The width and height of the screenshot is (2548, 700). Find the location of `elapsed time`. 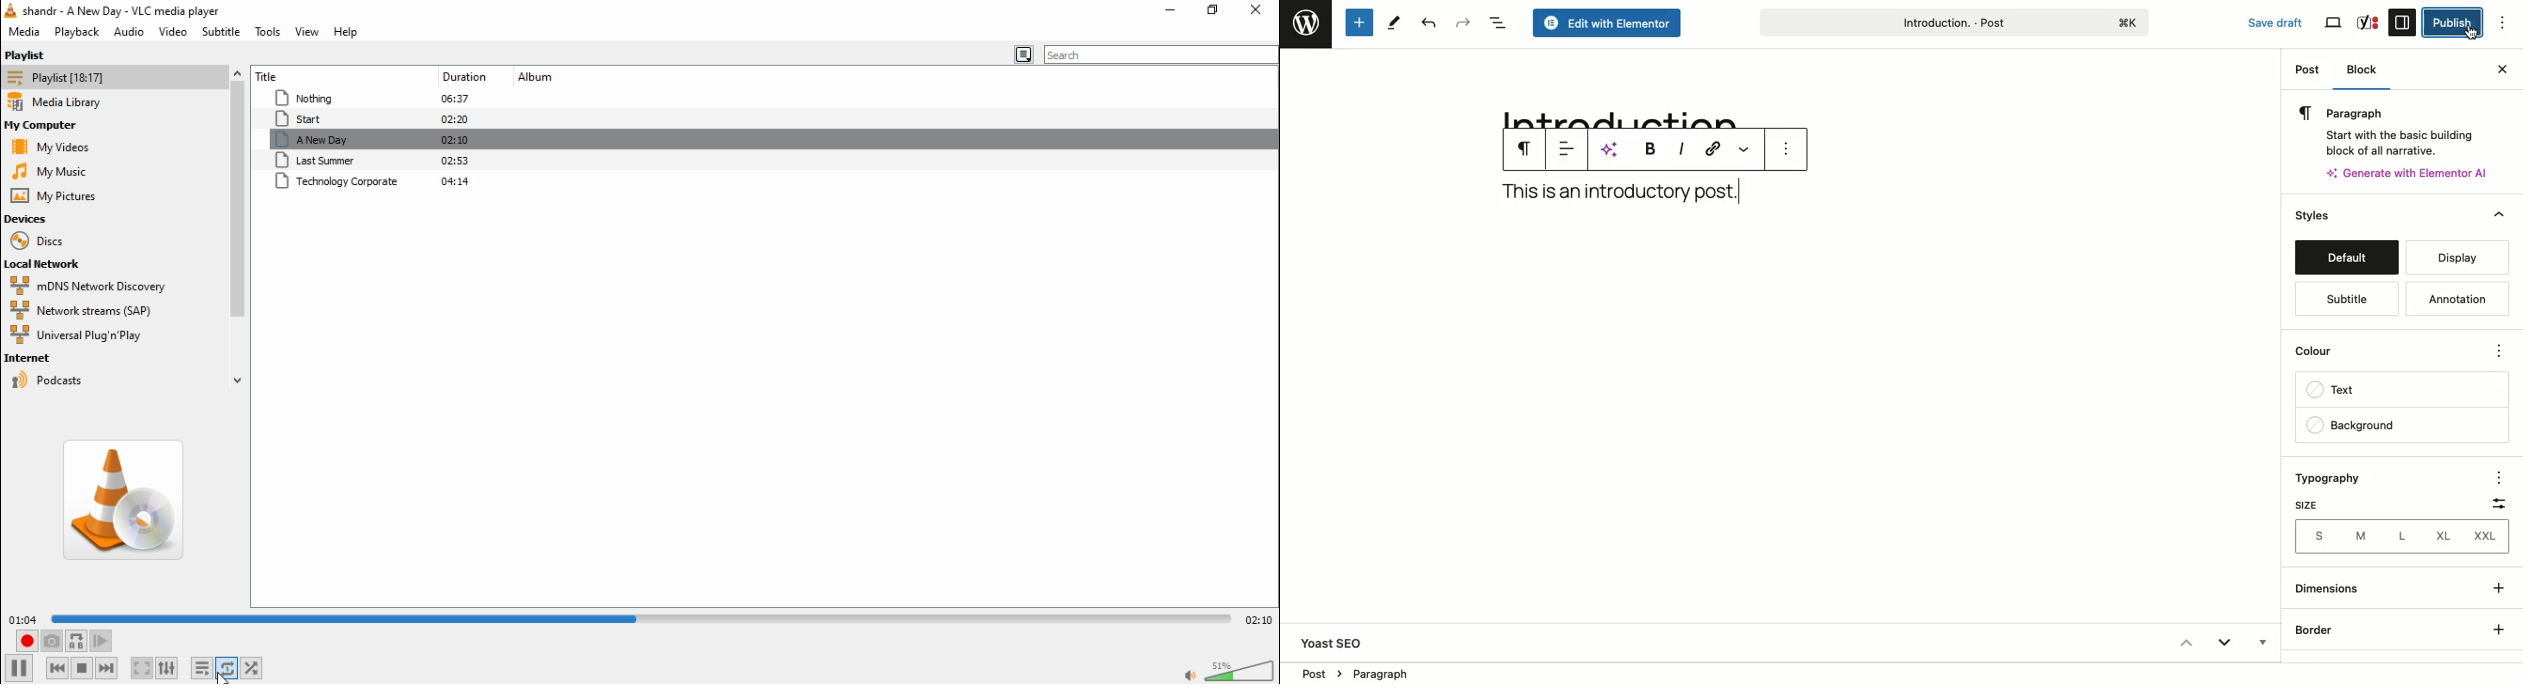

elapsed time is located at coordinates (22, 619).